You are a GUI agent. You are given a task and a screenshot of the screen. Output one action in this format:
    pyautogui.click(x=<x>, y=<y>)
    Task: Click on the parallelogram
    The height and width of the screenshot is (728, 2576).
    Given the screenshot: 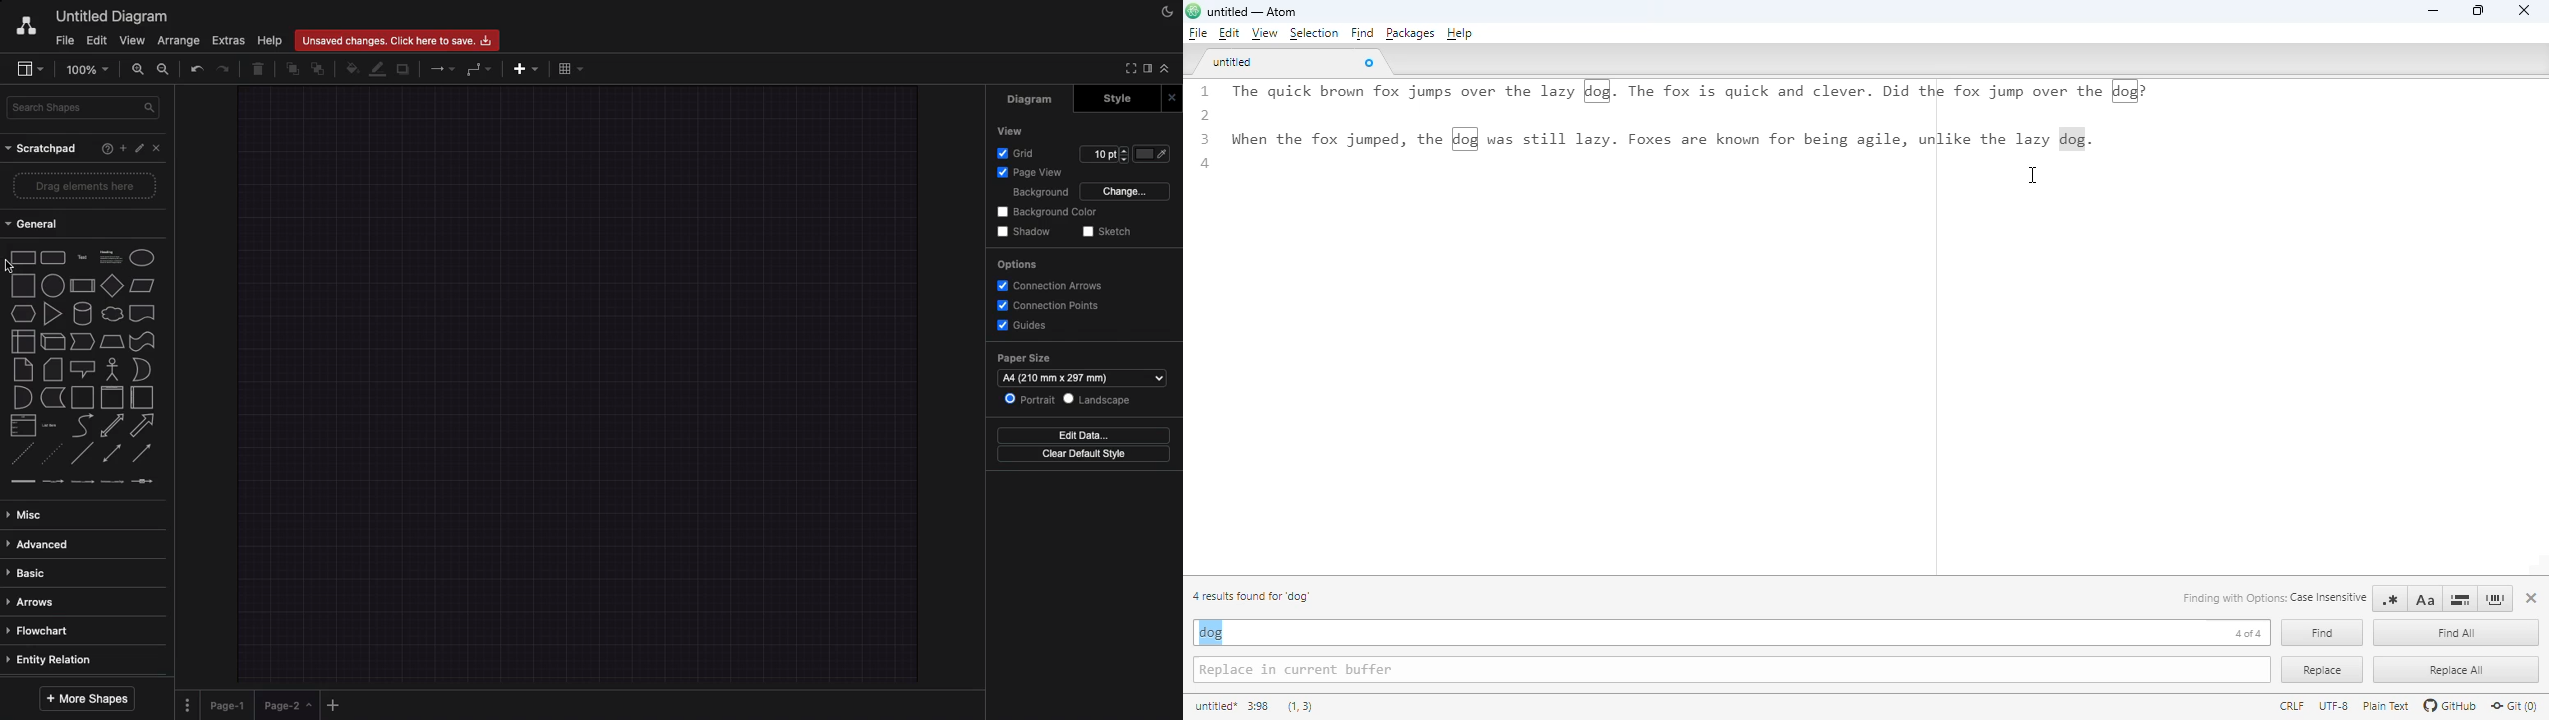 What is the action you would take?
    pyautogui.click(x=144, y=286)
    